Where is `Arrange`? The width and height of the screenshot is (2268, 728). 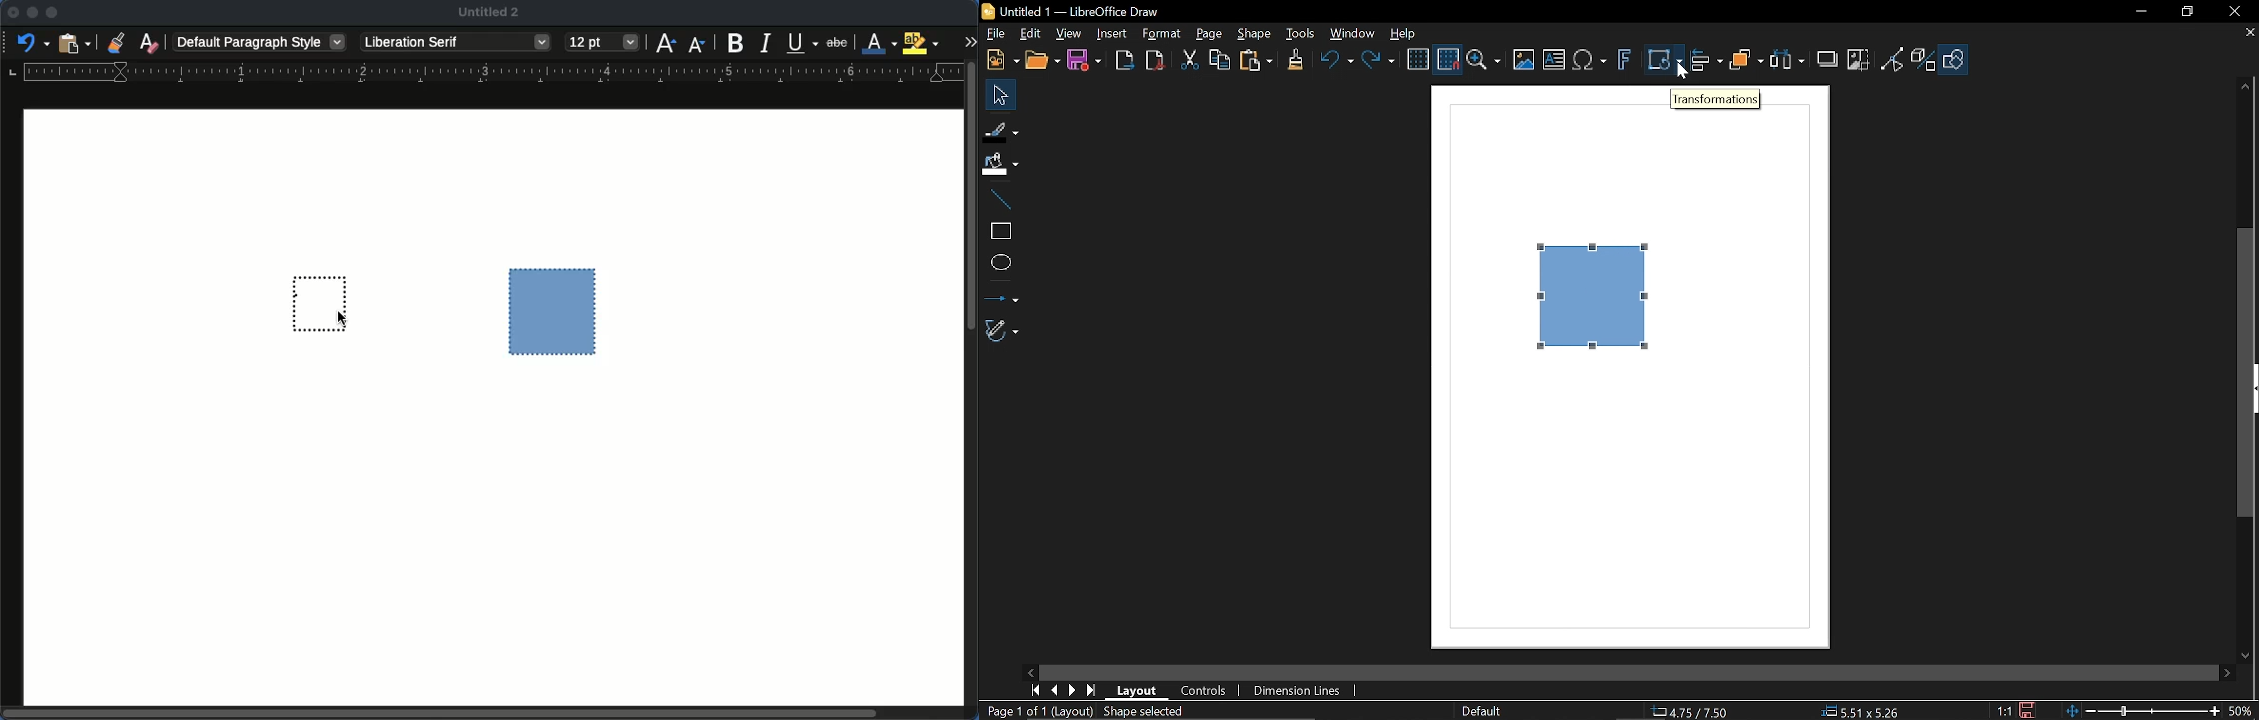
Arrange is located at coordinates (1746, 62).